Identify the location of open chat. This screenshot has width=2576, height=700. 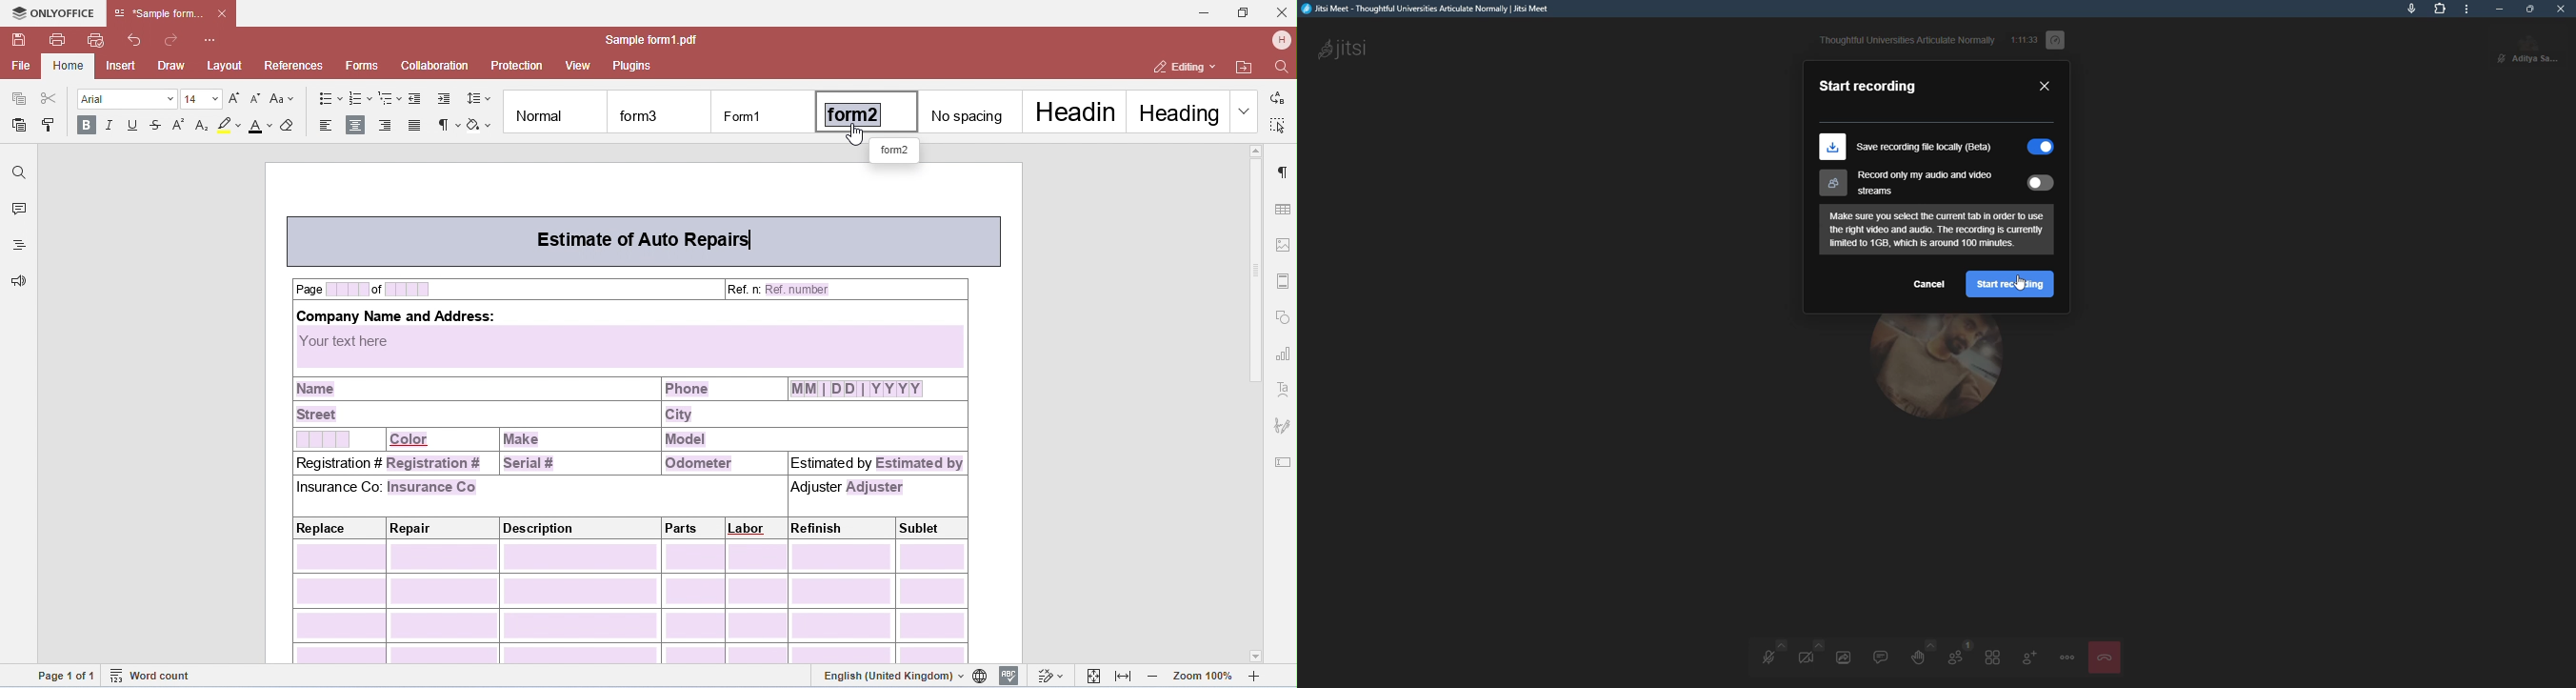
(1883, 655).